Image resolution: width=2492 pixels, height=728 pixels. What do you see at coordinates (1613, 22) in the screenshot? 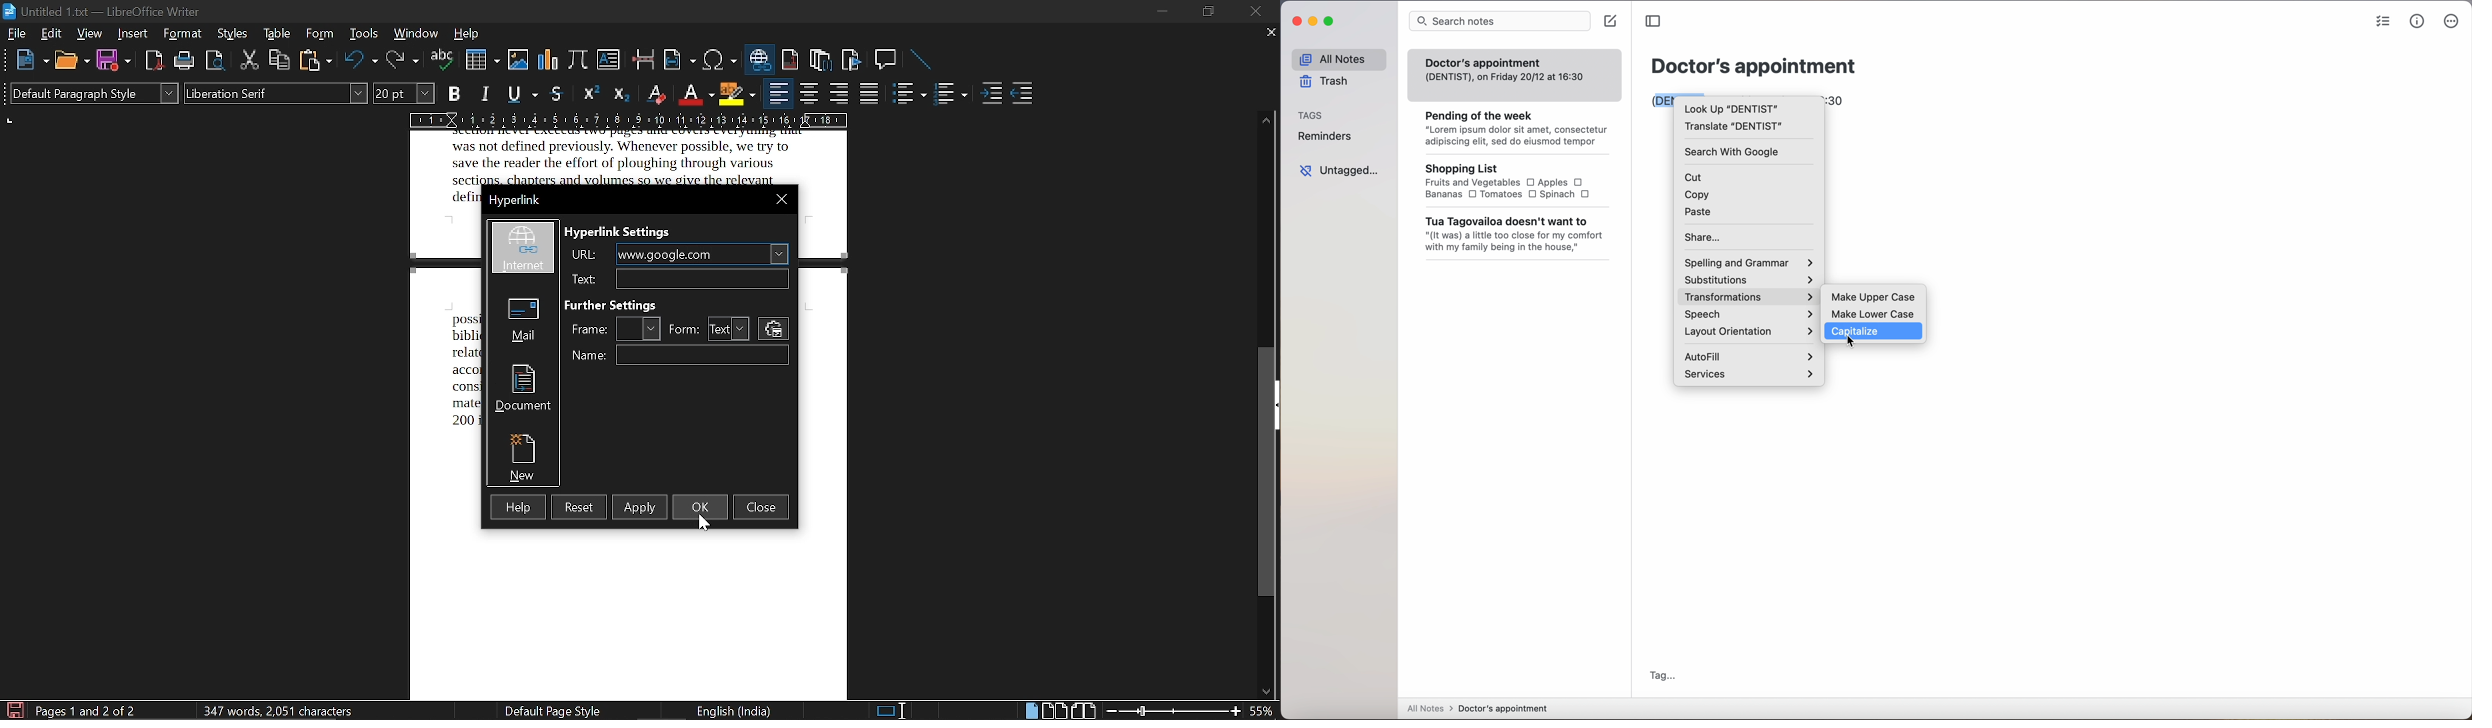
I see `create note` at bounding box center [1613, 22].